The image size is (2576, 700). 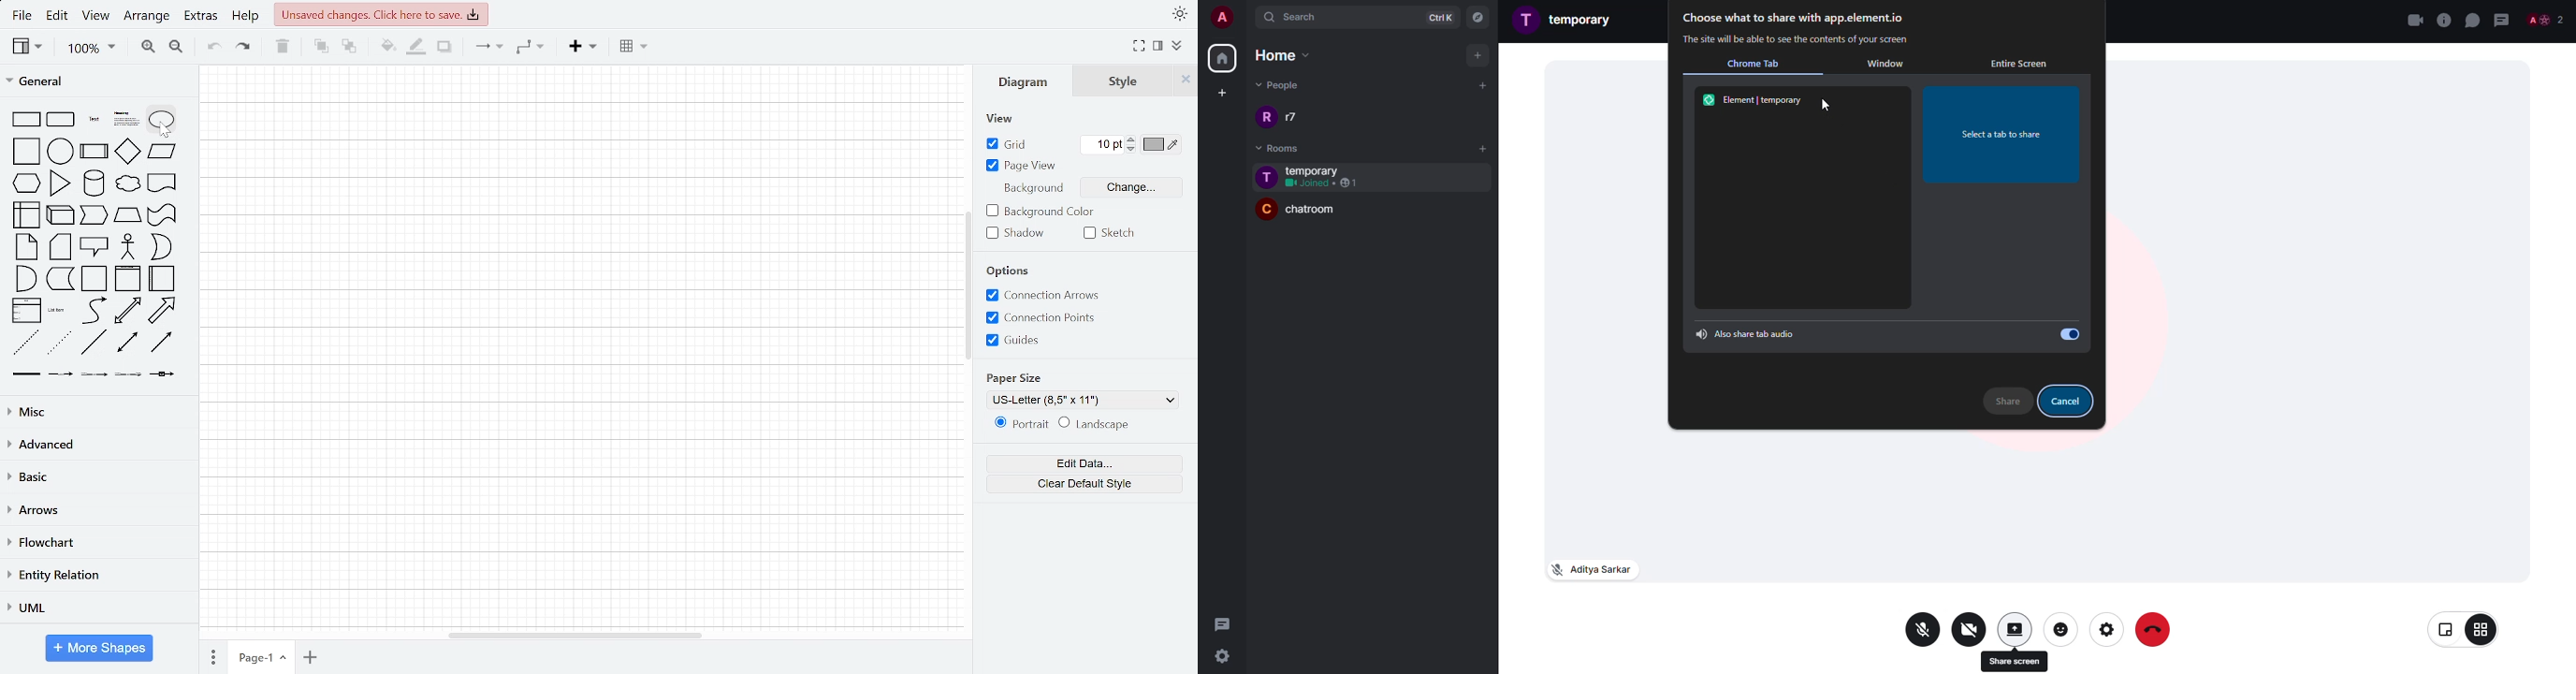 I want to click on room, so click(x=1584, y=19).